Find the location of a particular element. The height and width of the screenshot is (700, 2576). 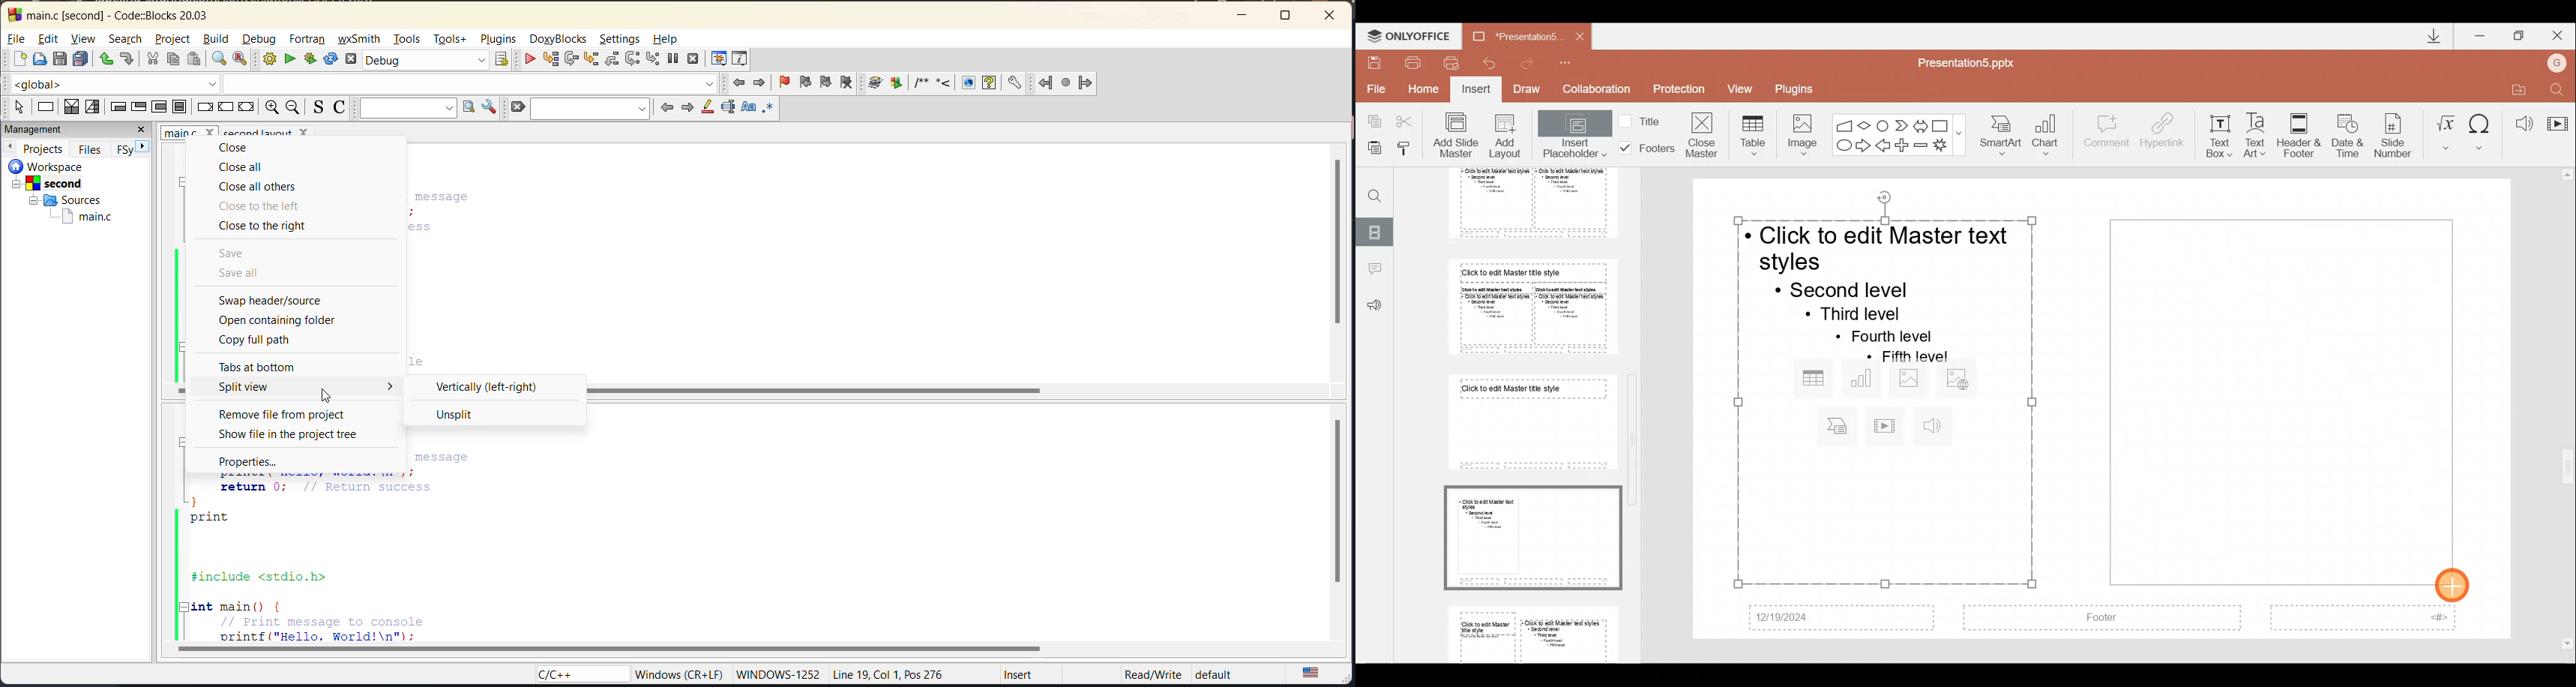

Slide 5 is located at coordinates (1523, 203).